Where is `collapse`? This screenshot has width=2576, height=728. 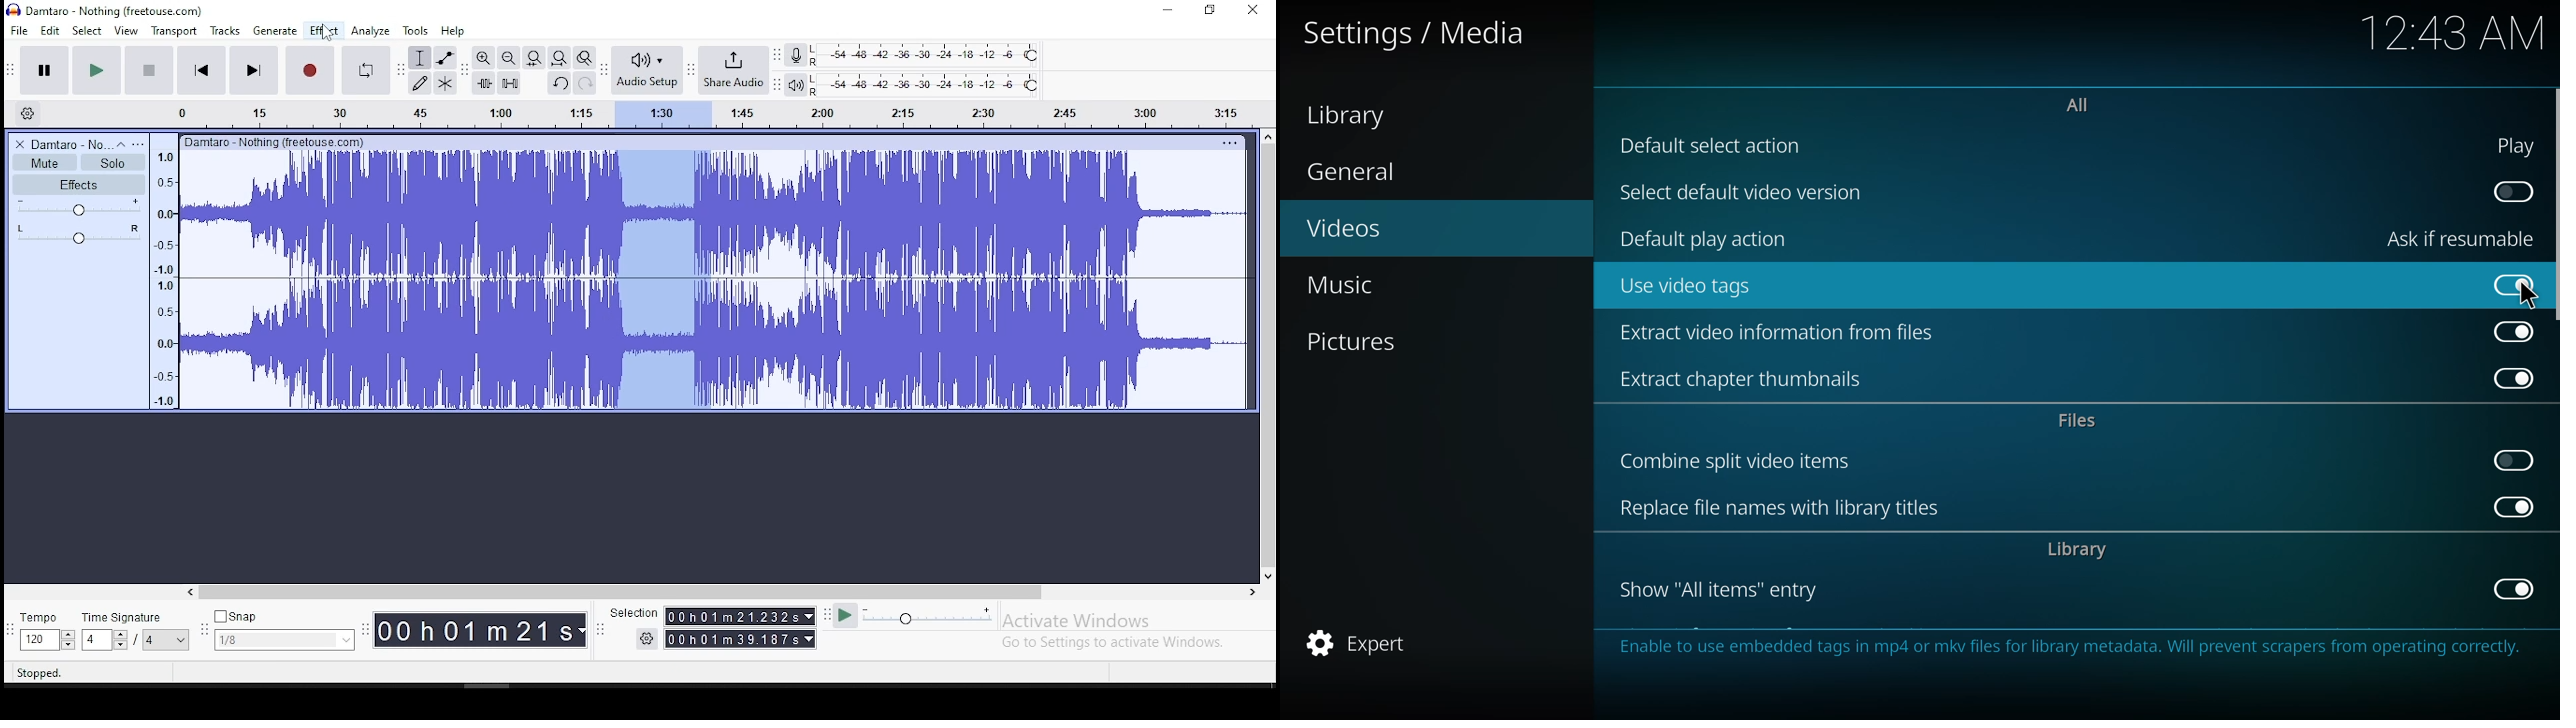
collapse is located at coordinates (120, 144).